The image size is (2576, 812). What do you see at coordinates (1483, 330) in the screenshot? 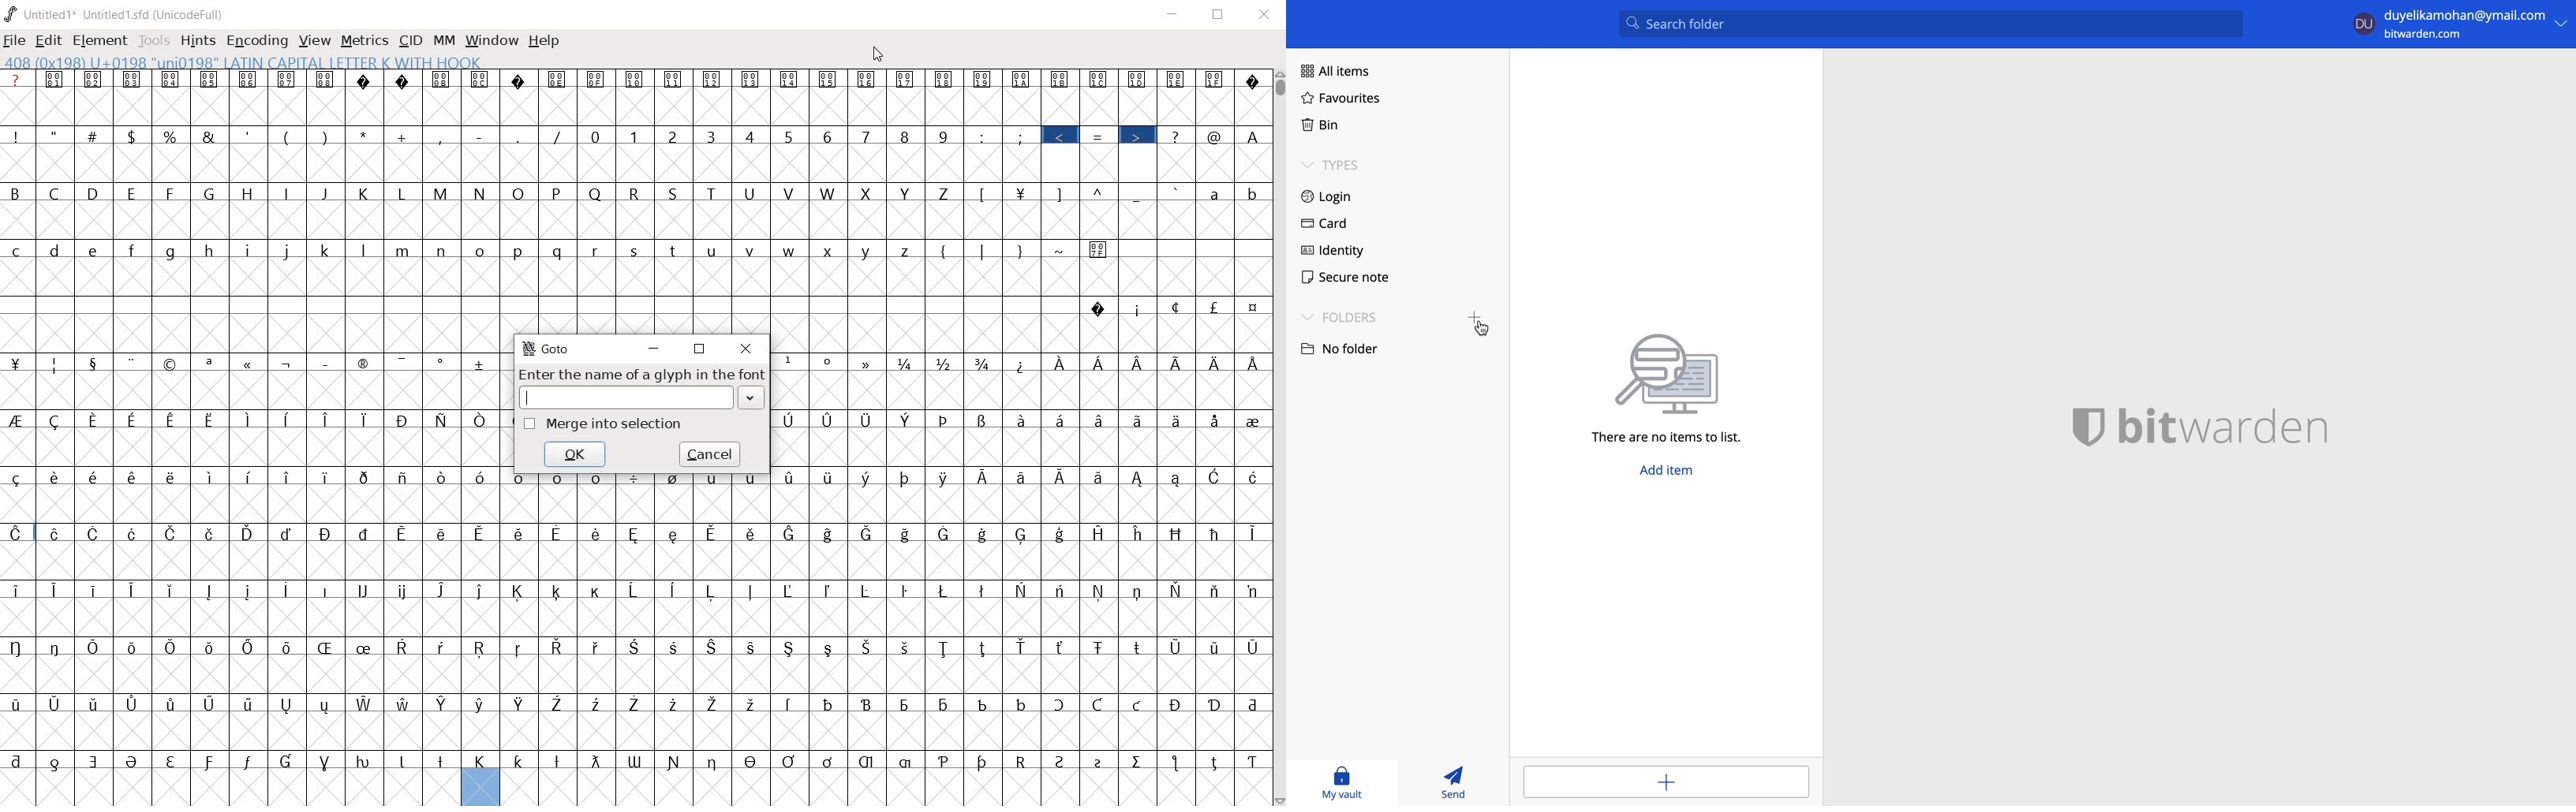
I see `cursor` at bounding box center [1483, 330].